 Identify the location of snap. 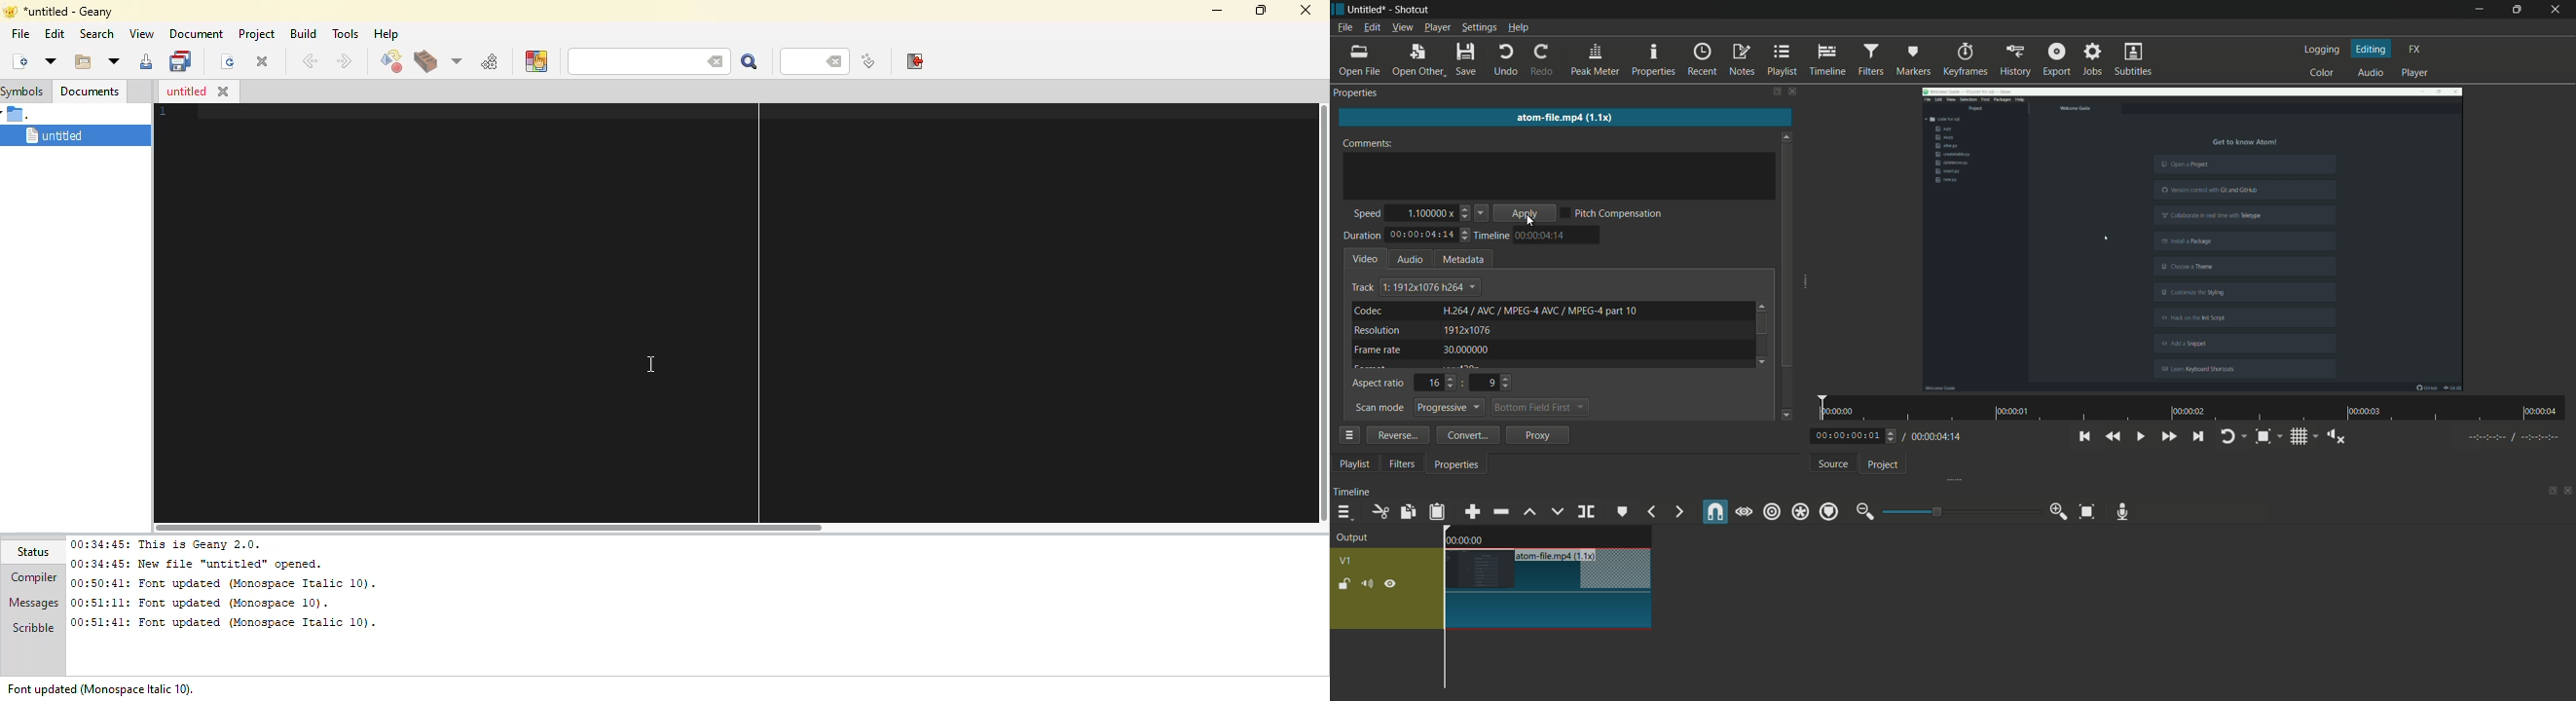
(1713, 511).